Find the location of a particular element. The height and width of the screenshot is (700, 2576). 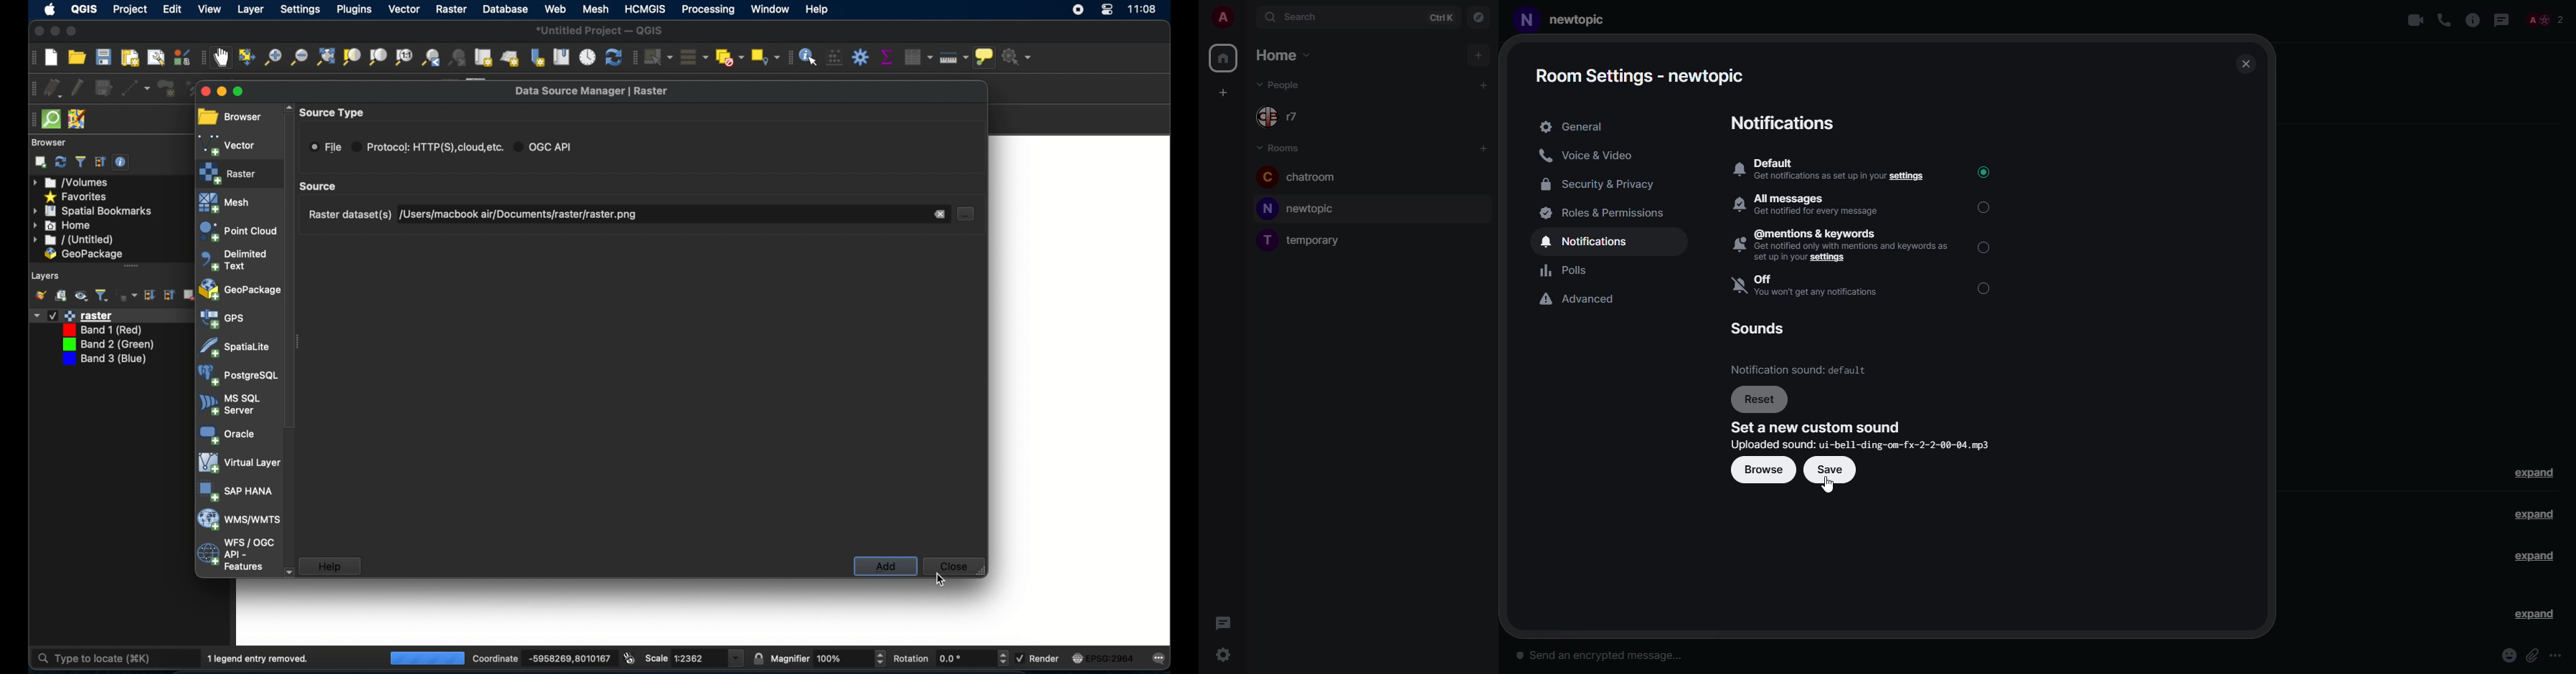

people is located at coordinates (1285, 118).